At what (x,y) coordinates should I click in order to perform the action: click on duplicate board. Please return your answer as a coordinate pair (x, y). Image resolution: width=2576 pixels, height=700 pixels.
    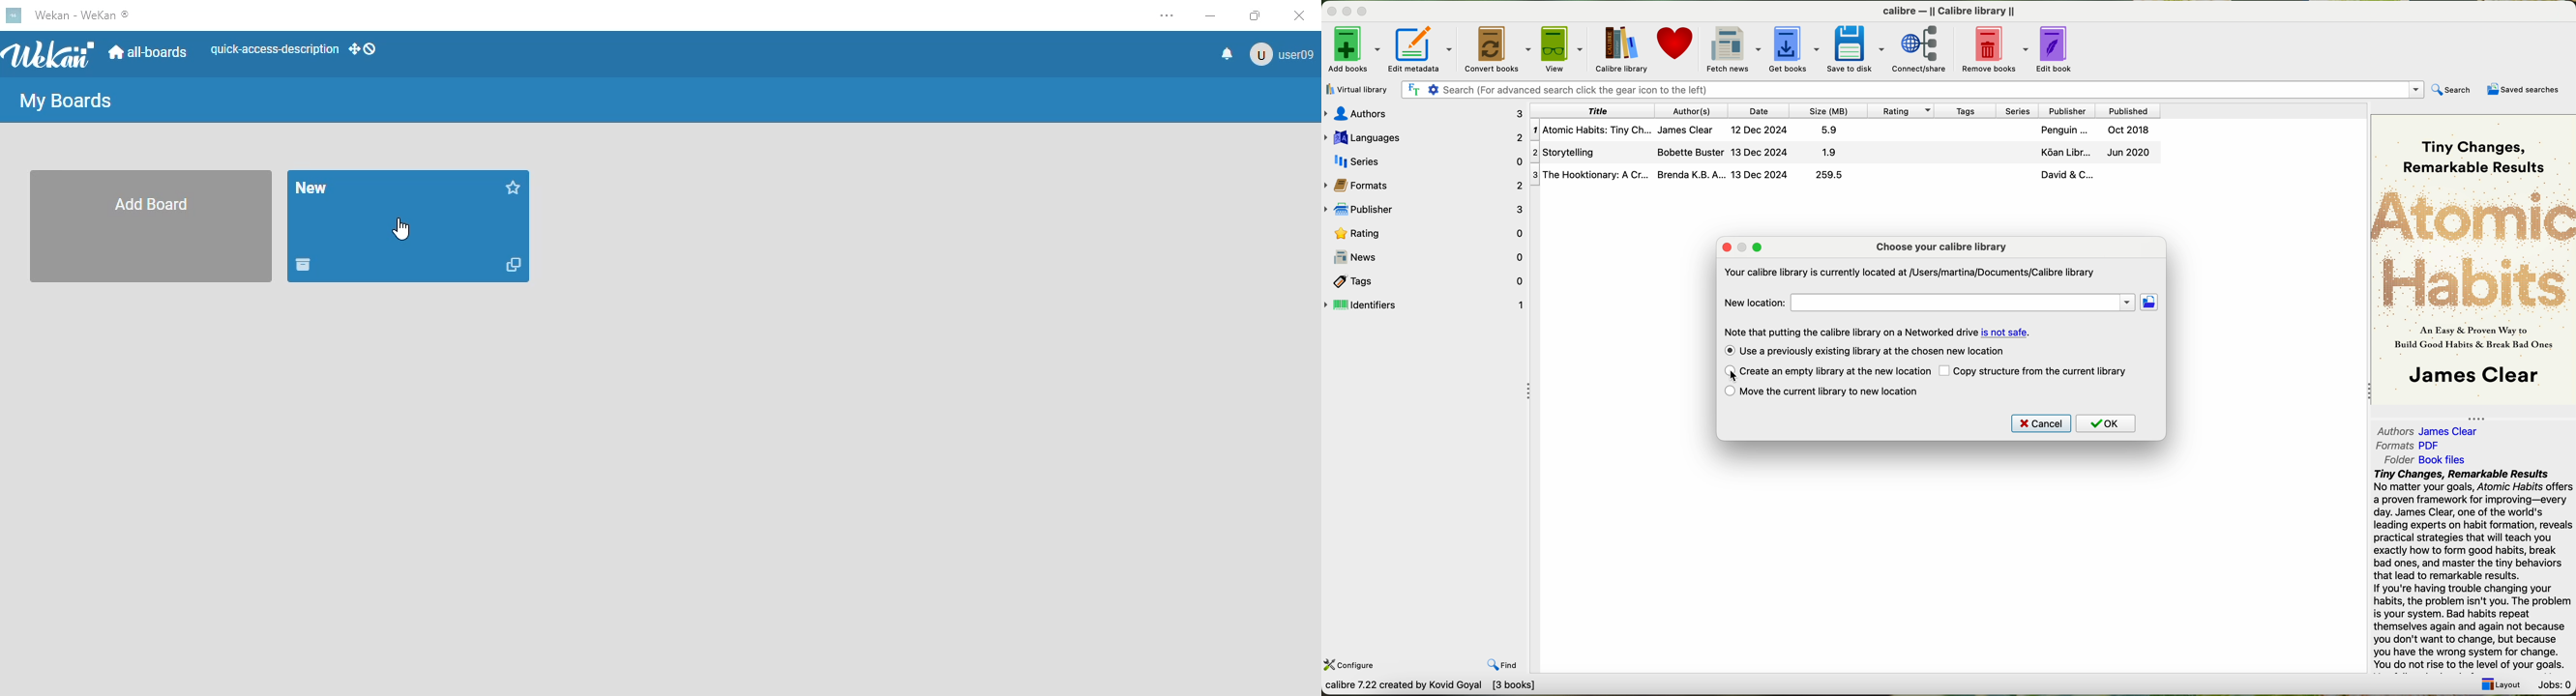
    Looking at the image, I should click on (514, 265).